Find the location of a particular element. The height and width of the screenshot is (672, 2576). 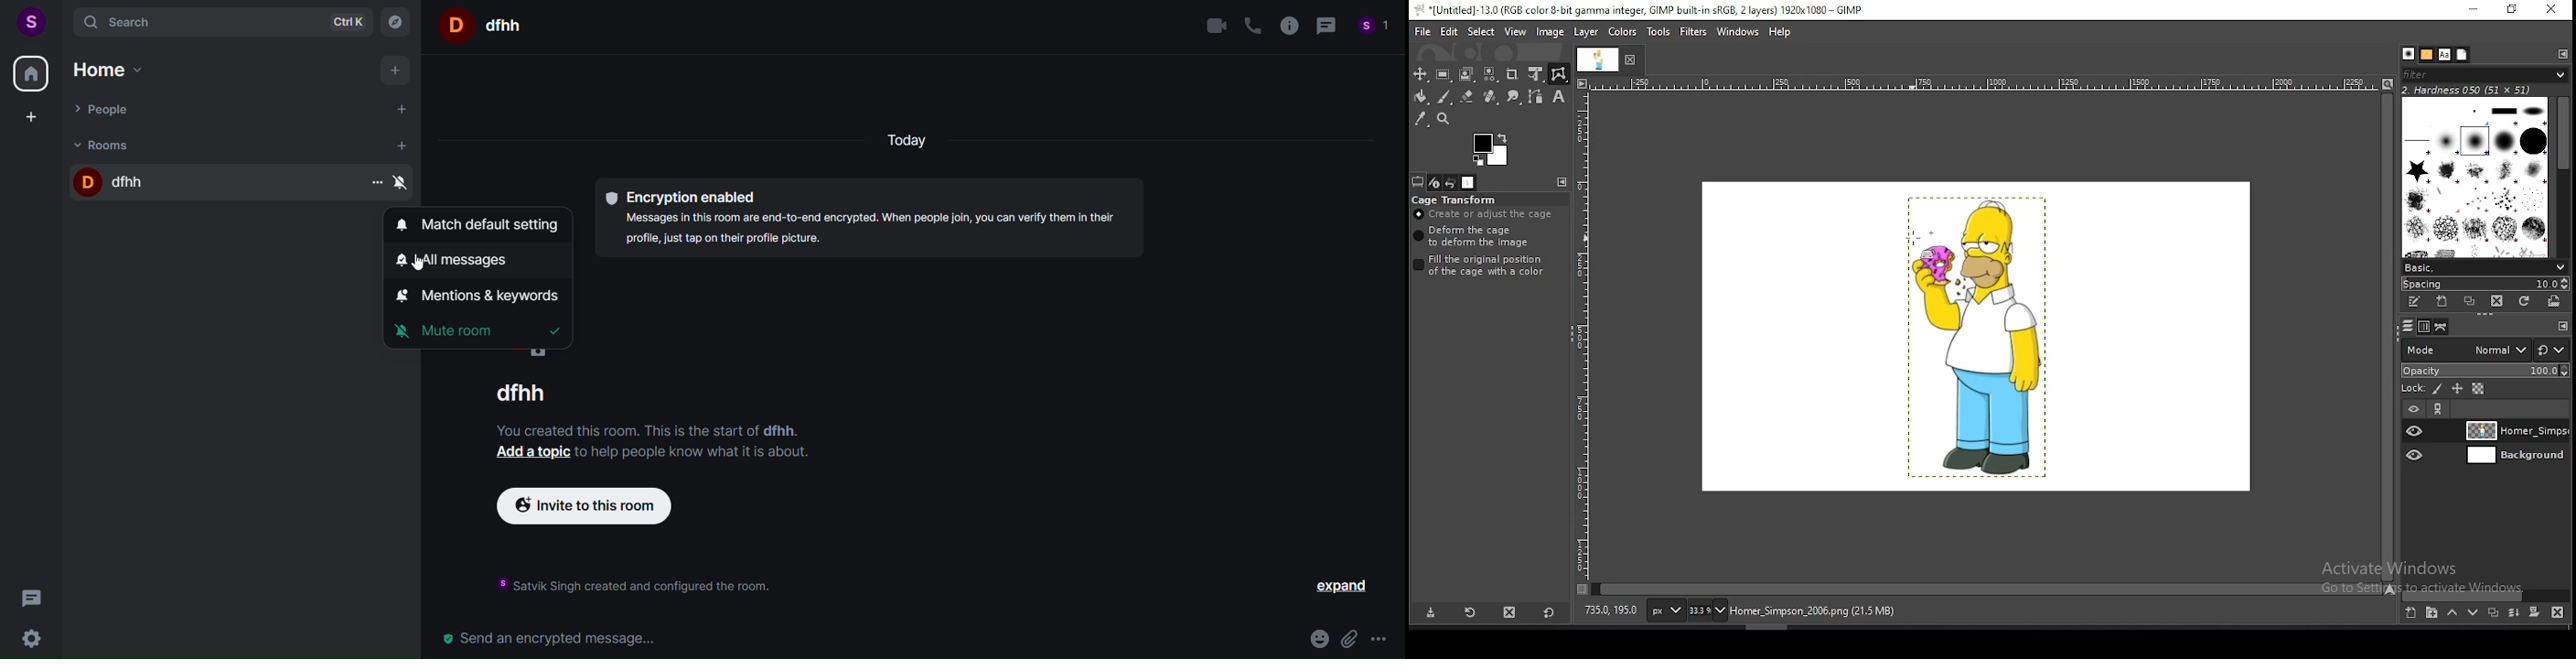

add a mask is located at coordinates (2532, 612).